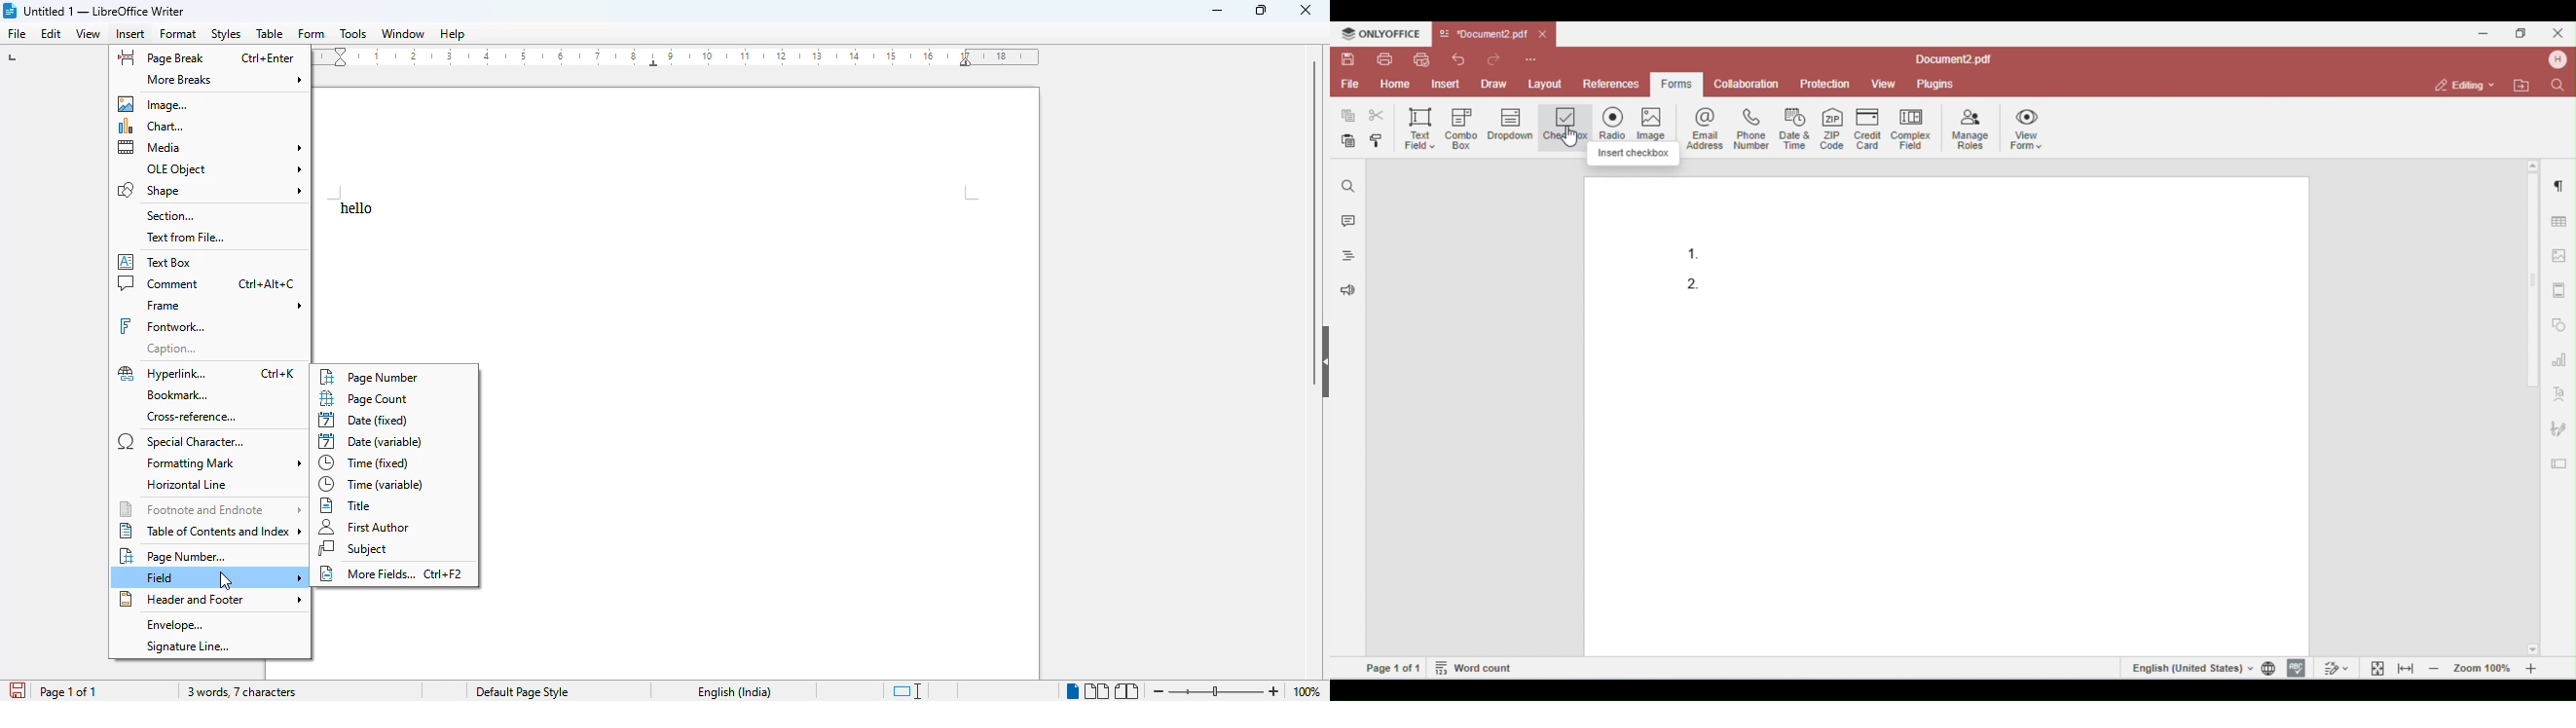  Describe the element at coordinates (357, 207) in the screenshot. I see `text` at that location.